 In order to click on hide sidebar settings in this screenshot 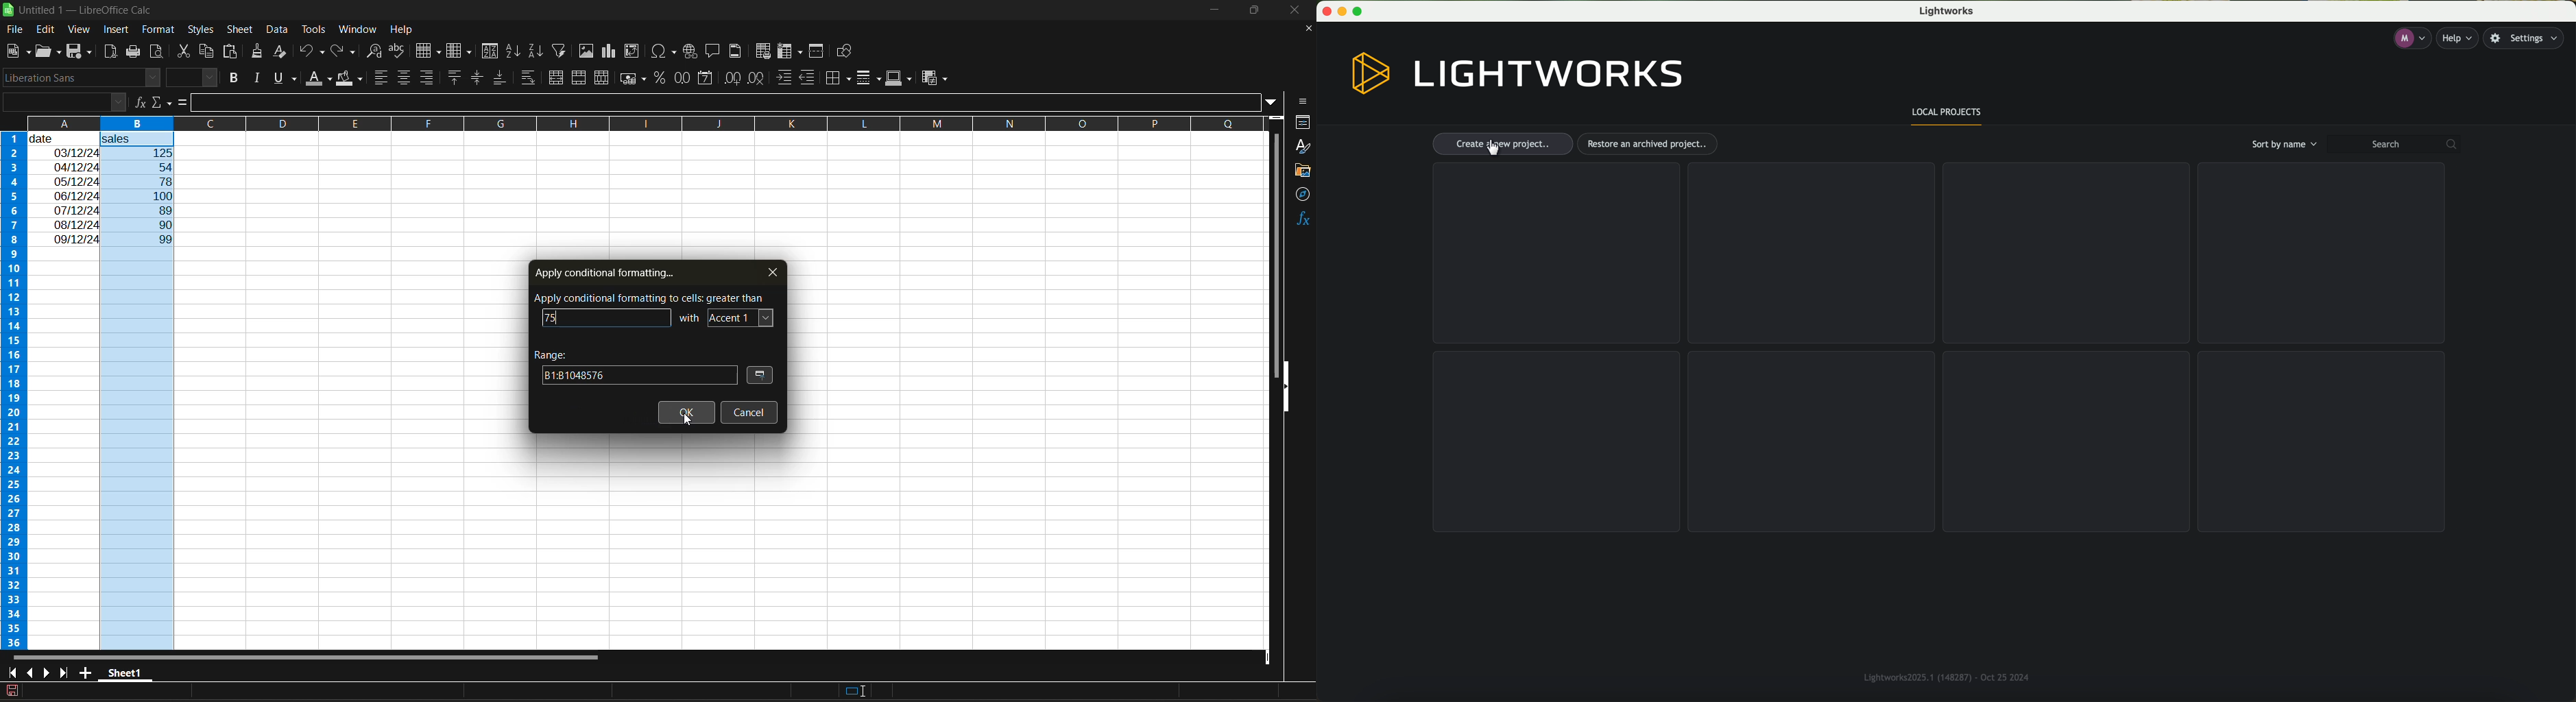, I will do `click(1304, 102)`.